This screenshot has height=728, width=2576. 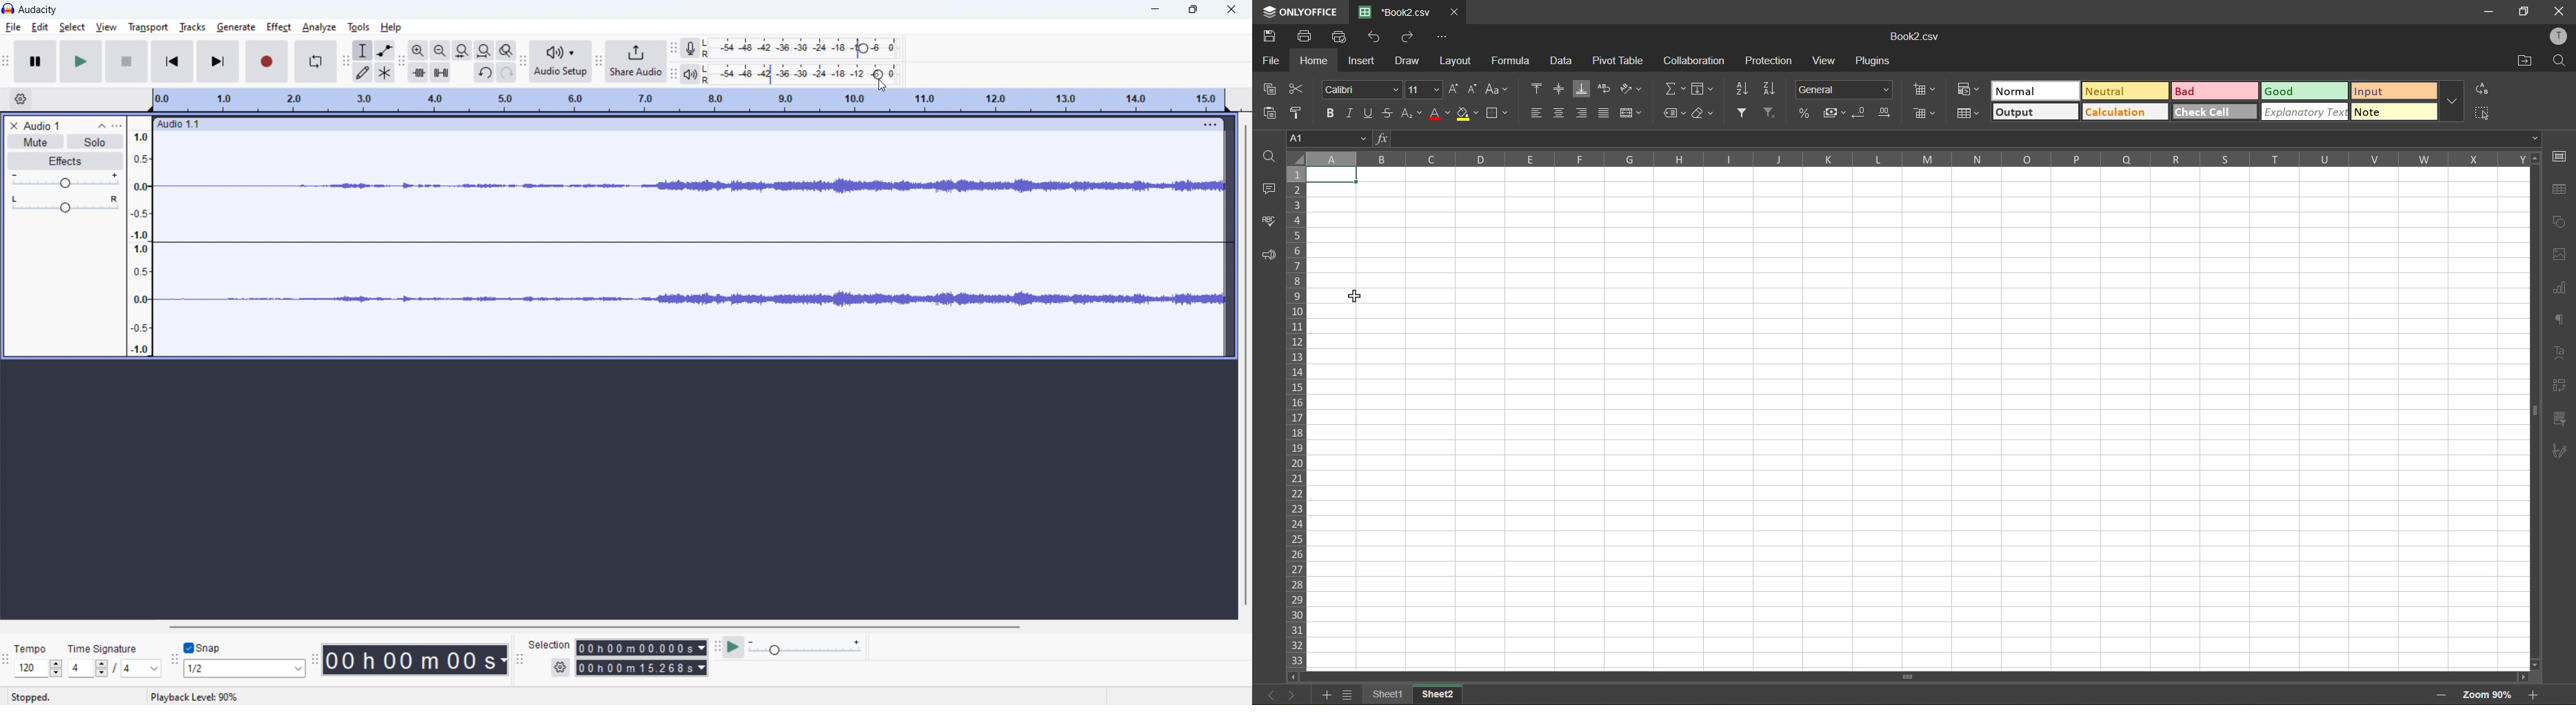 What do you see at coordinates (345, 60) in the screenshot?
I see `tools toolbar` at bounding box center [345, 60].